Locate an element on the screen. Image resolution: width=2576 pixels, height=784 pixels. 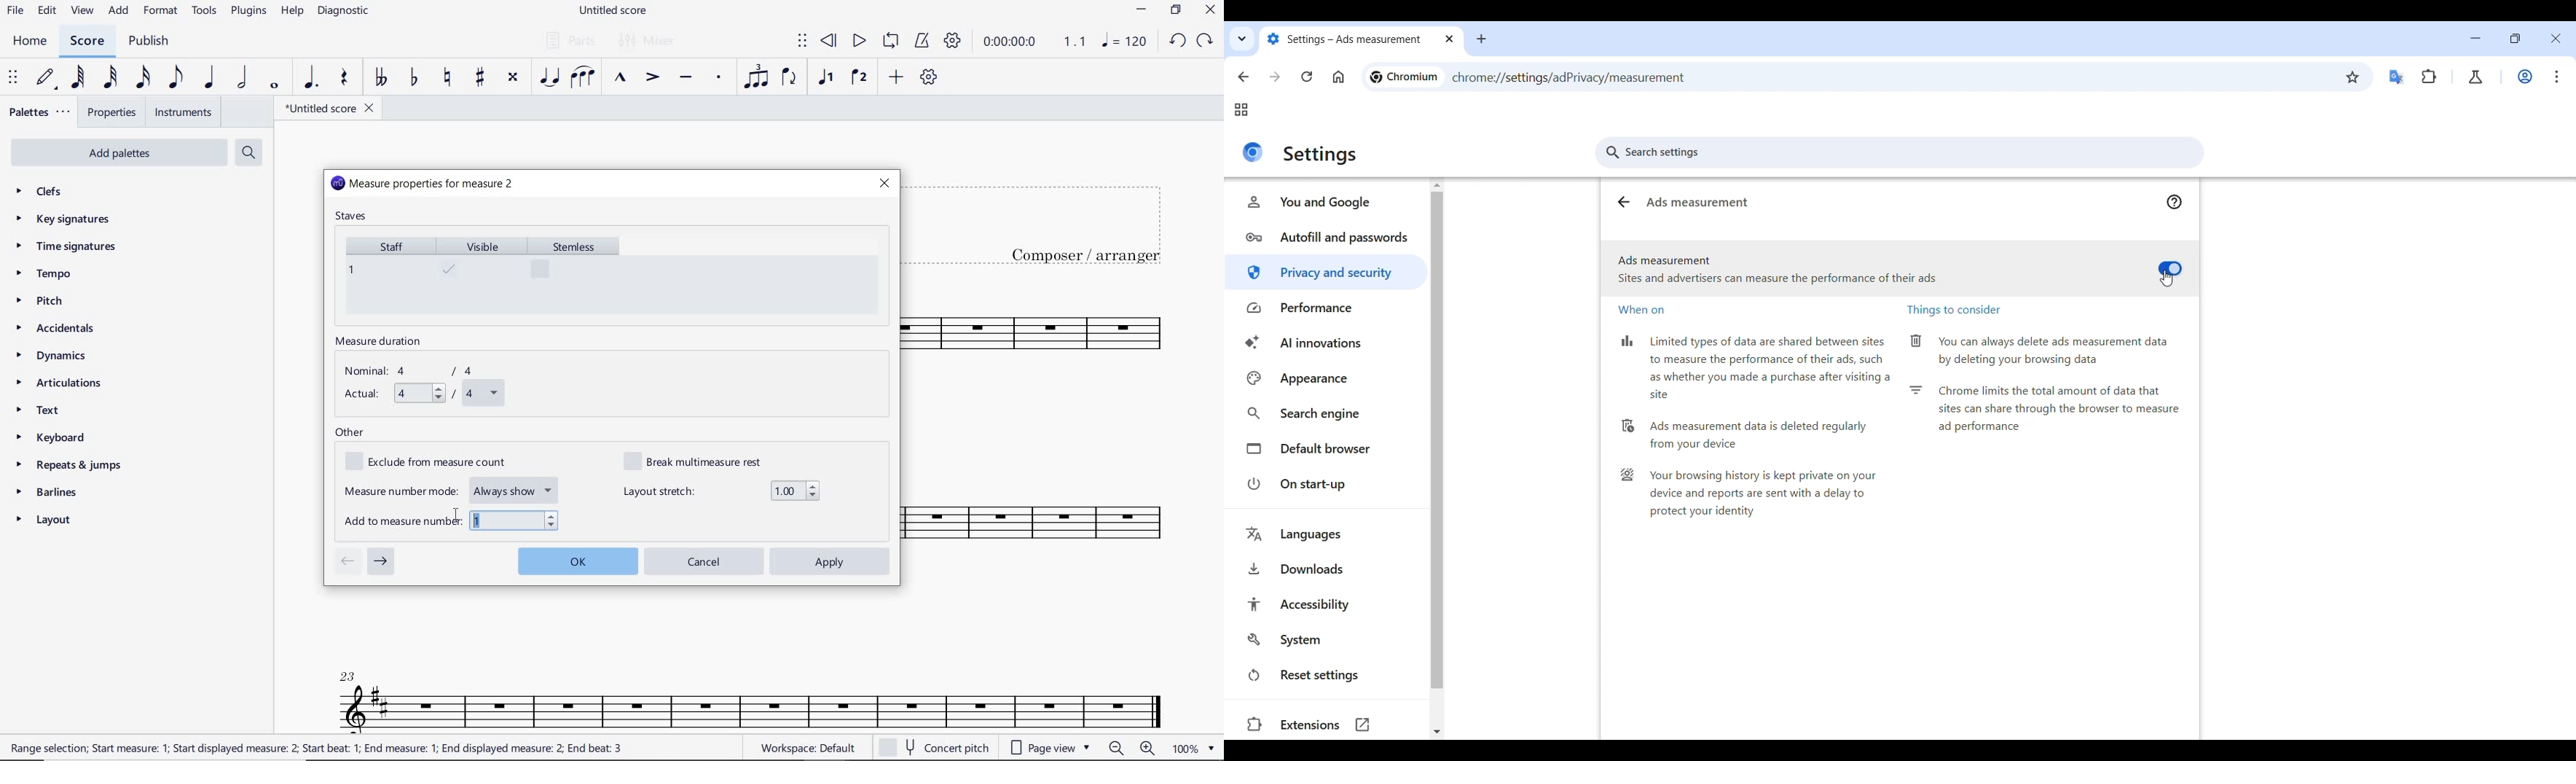
KEY SIGNATURES is located at coordinates (67, 219).